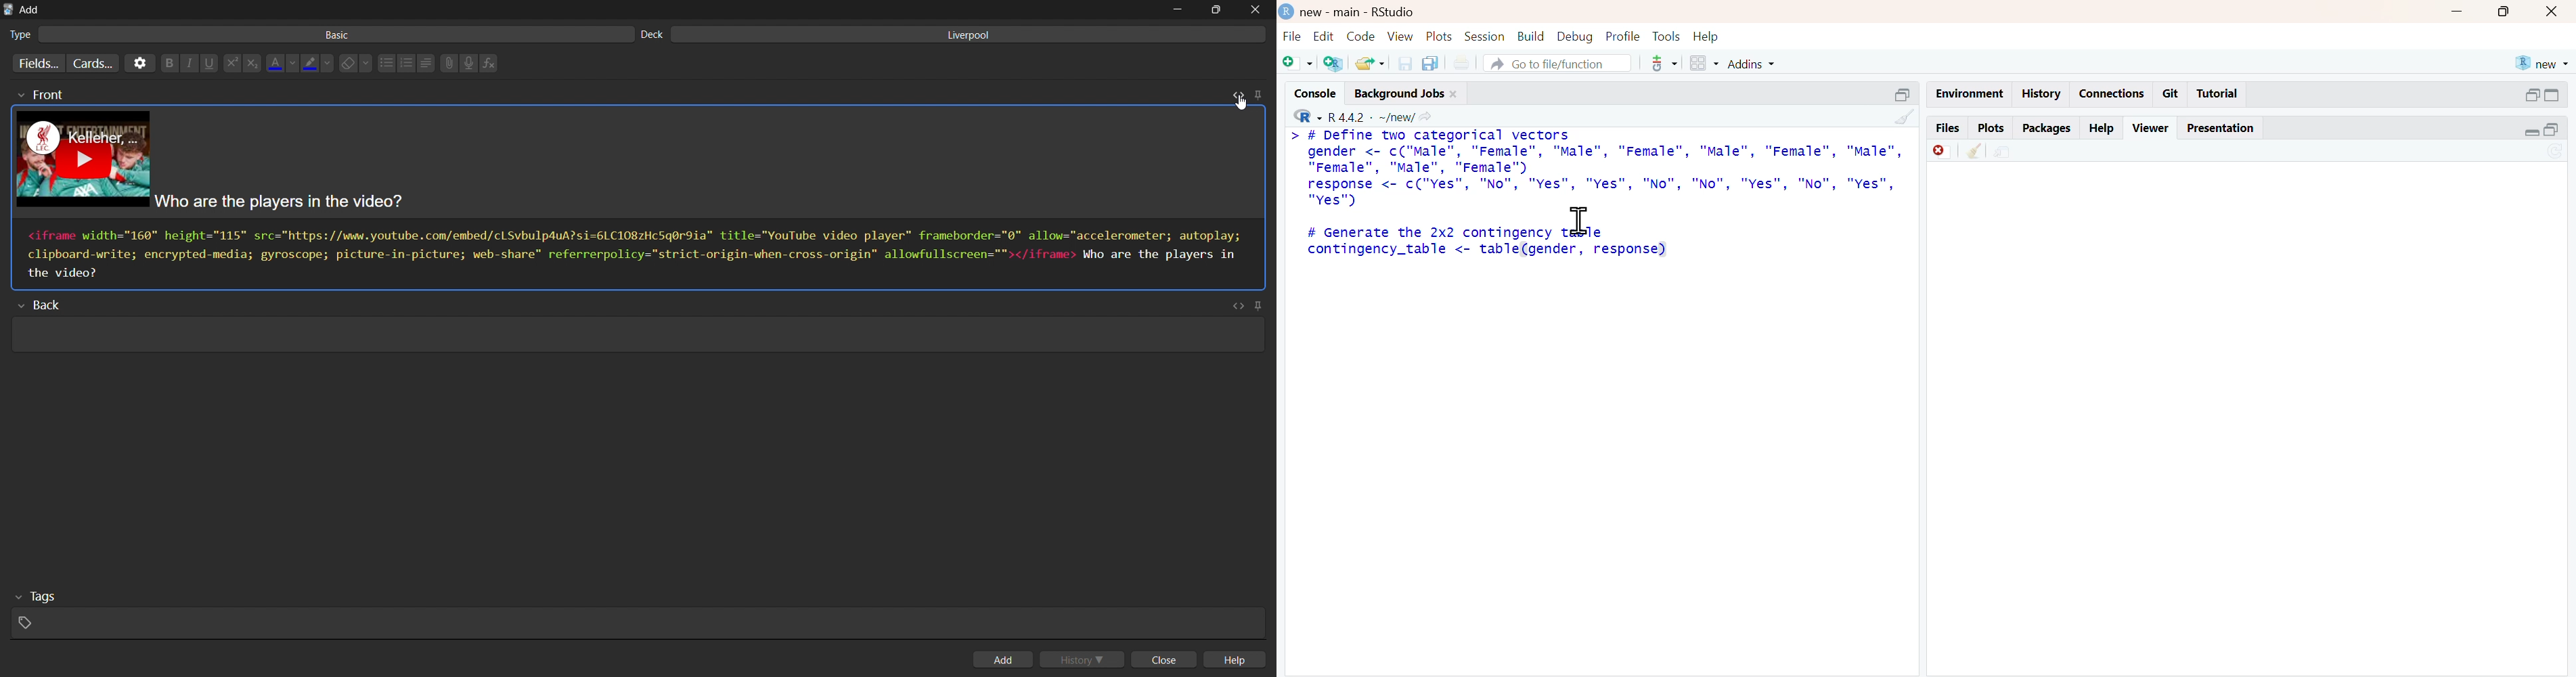 This screenshot has height=700, width=2576. What do you see at coordinates (634, 612) in the screenshot?
I see `tags input field` at bounding box center [634, 612].